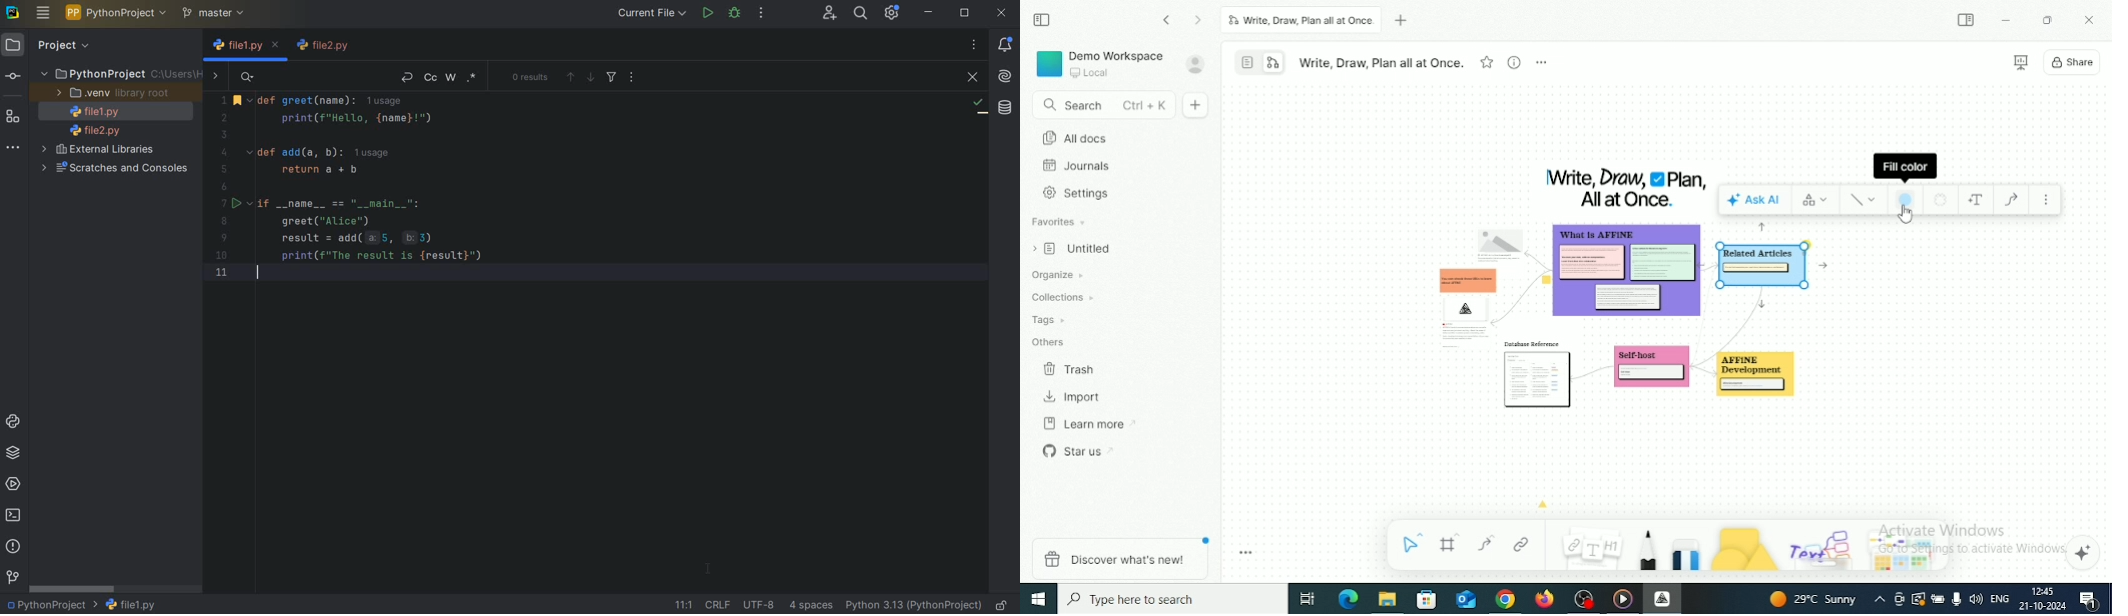  What do you see at coordinates (1050, 320) in the screenshot?
I see `Tags` at bounding box center [1050, 320].